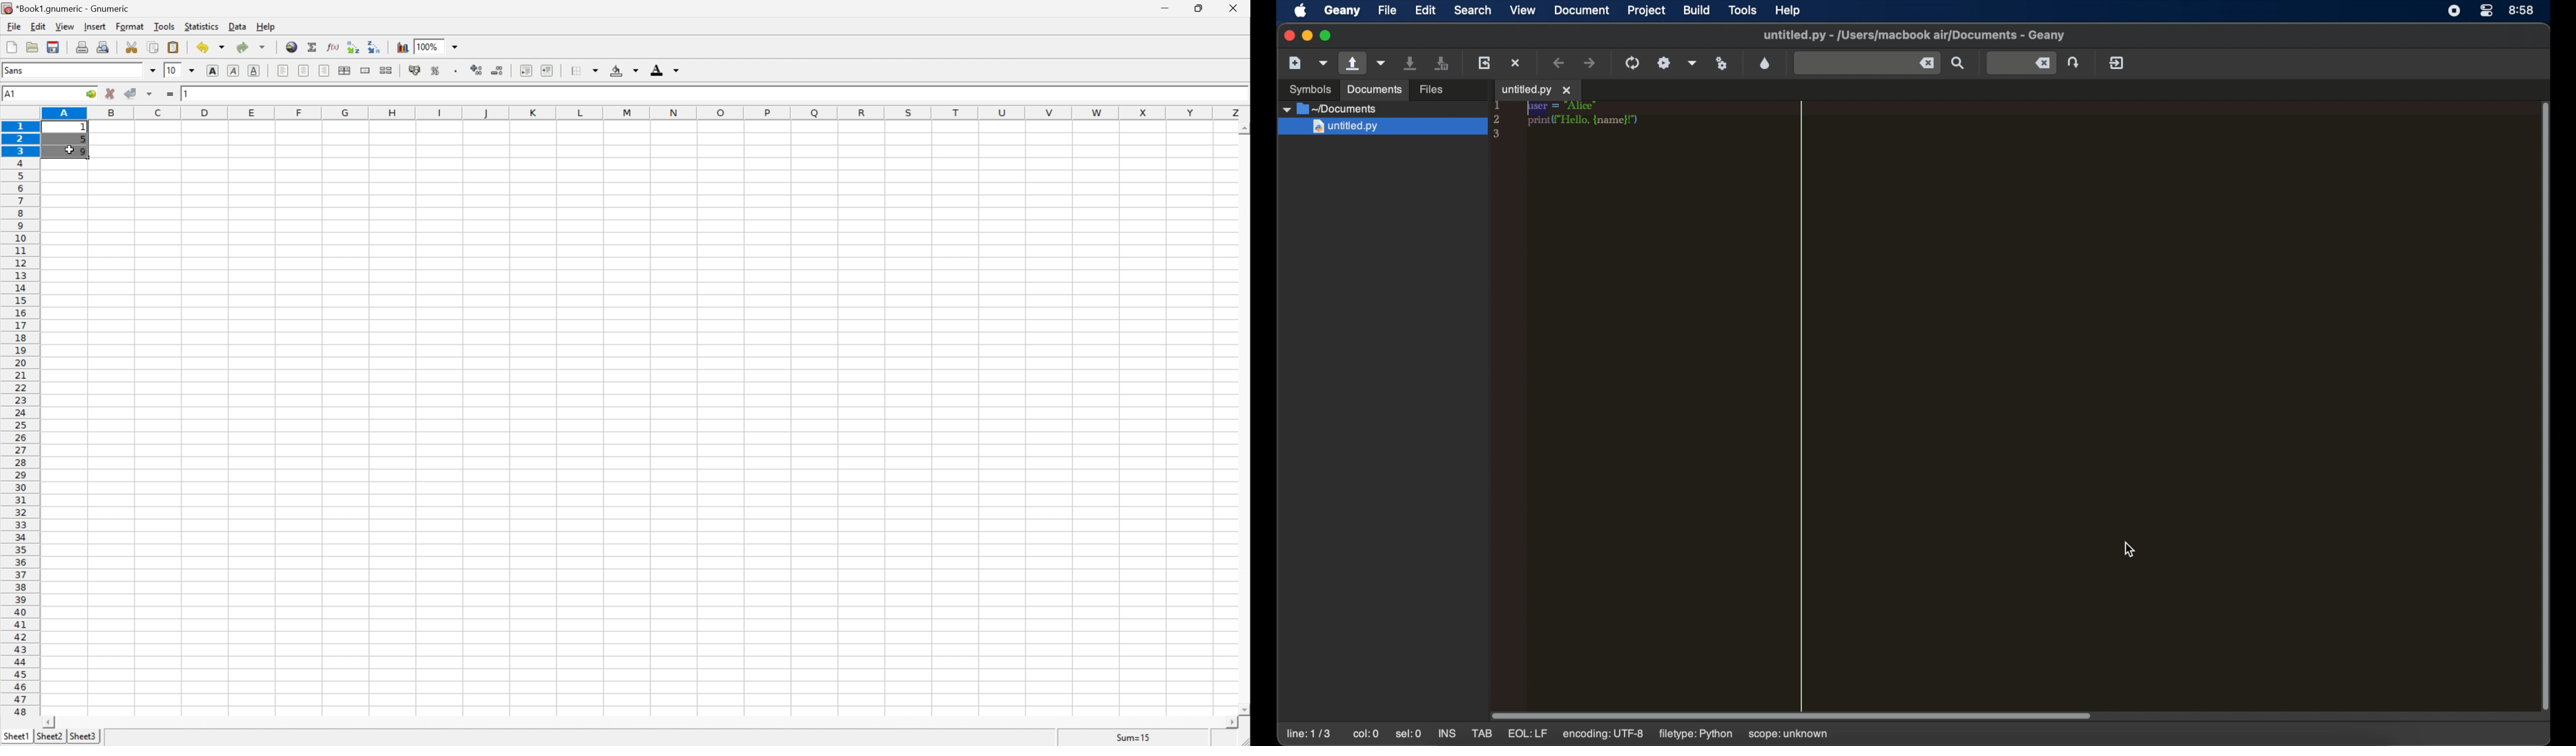  Describe the element at coordinates (1326, 36) in the screenshot. I see `maximize` at that location.